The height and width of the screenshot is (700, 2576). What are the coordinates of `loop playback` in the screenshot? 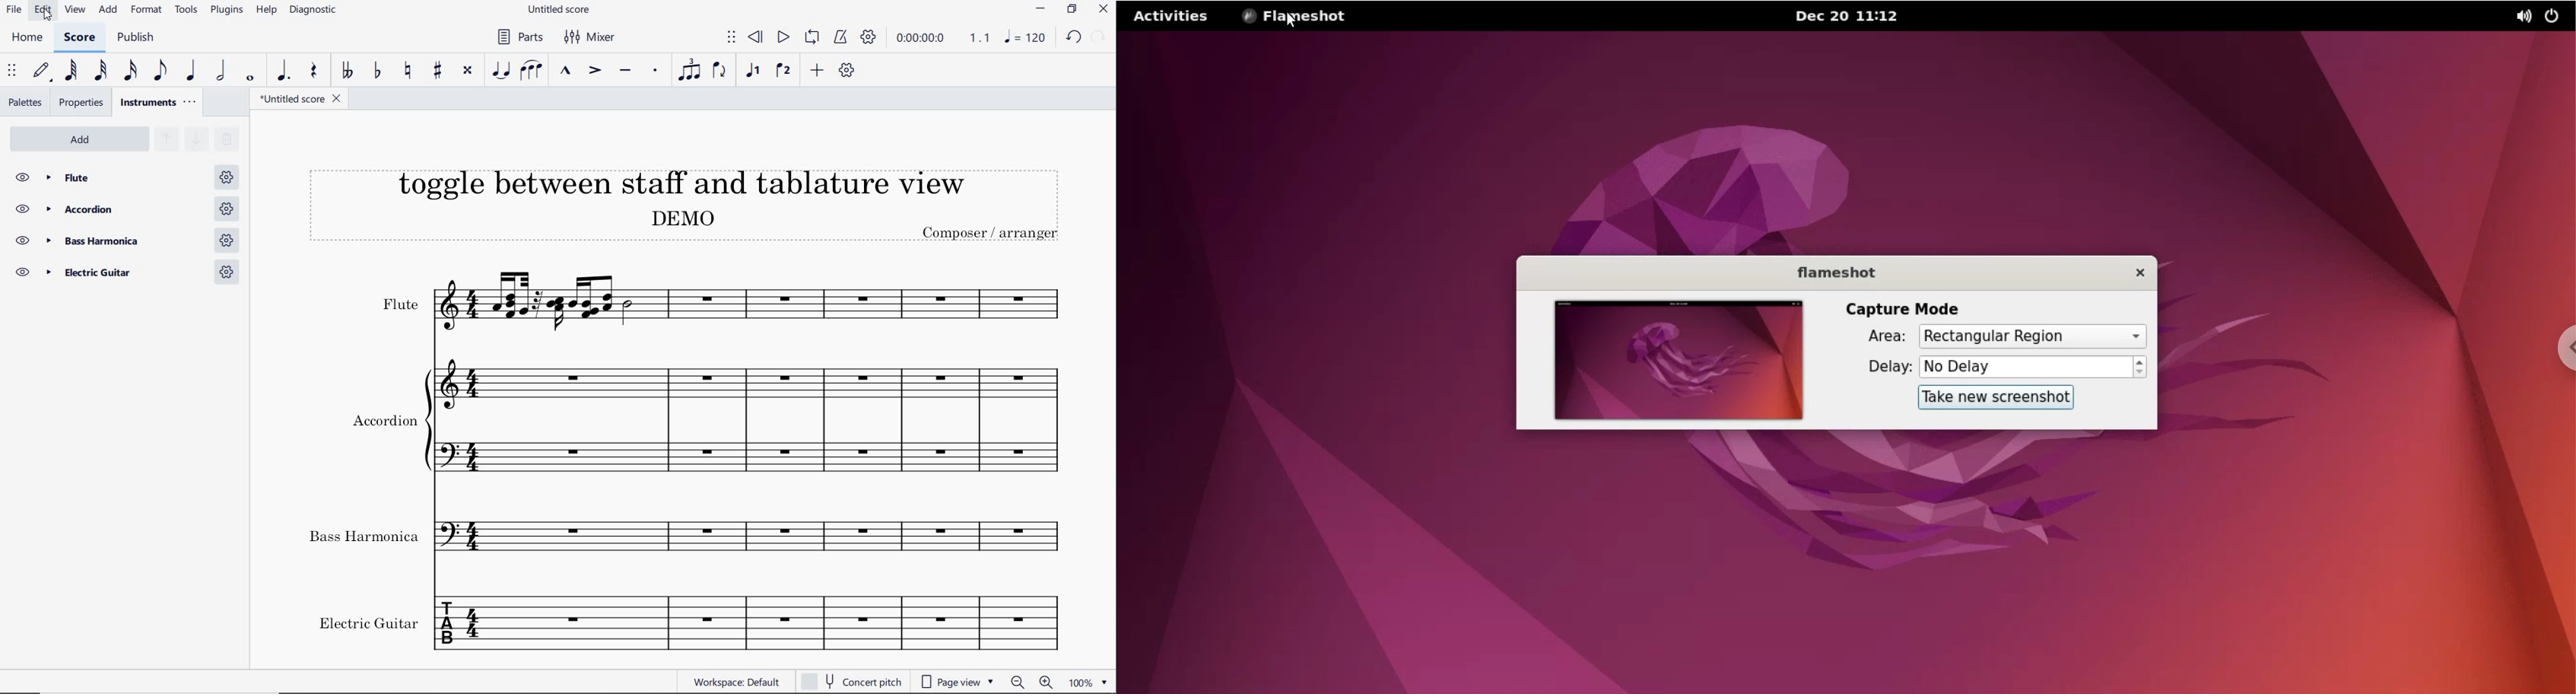 It's located at (814, 38).